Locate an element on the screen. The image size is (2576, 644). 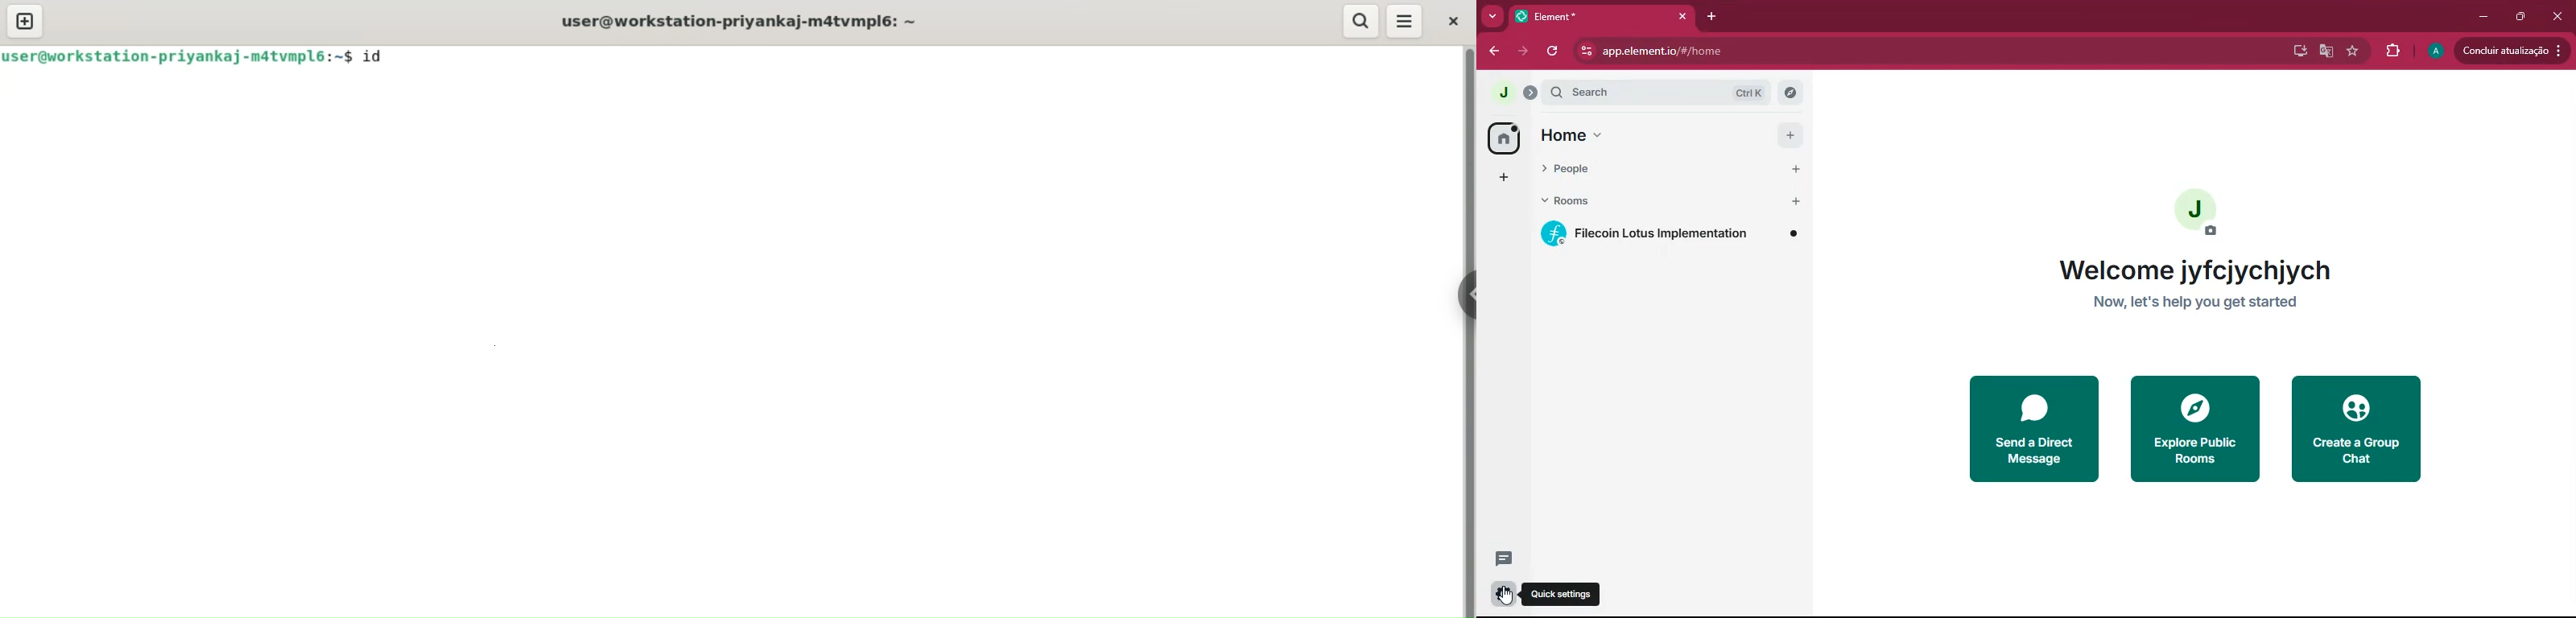
favourite is located at coordinates (2351, 52).